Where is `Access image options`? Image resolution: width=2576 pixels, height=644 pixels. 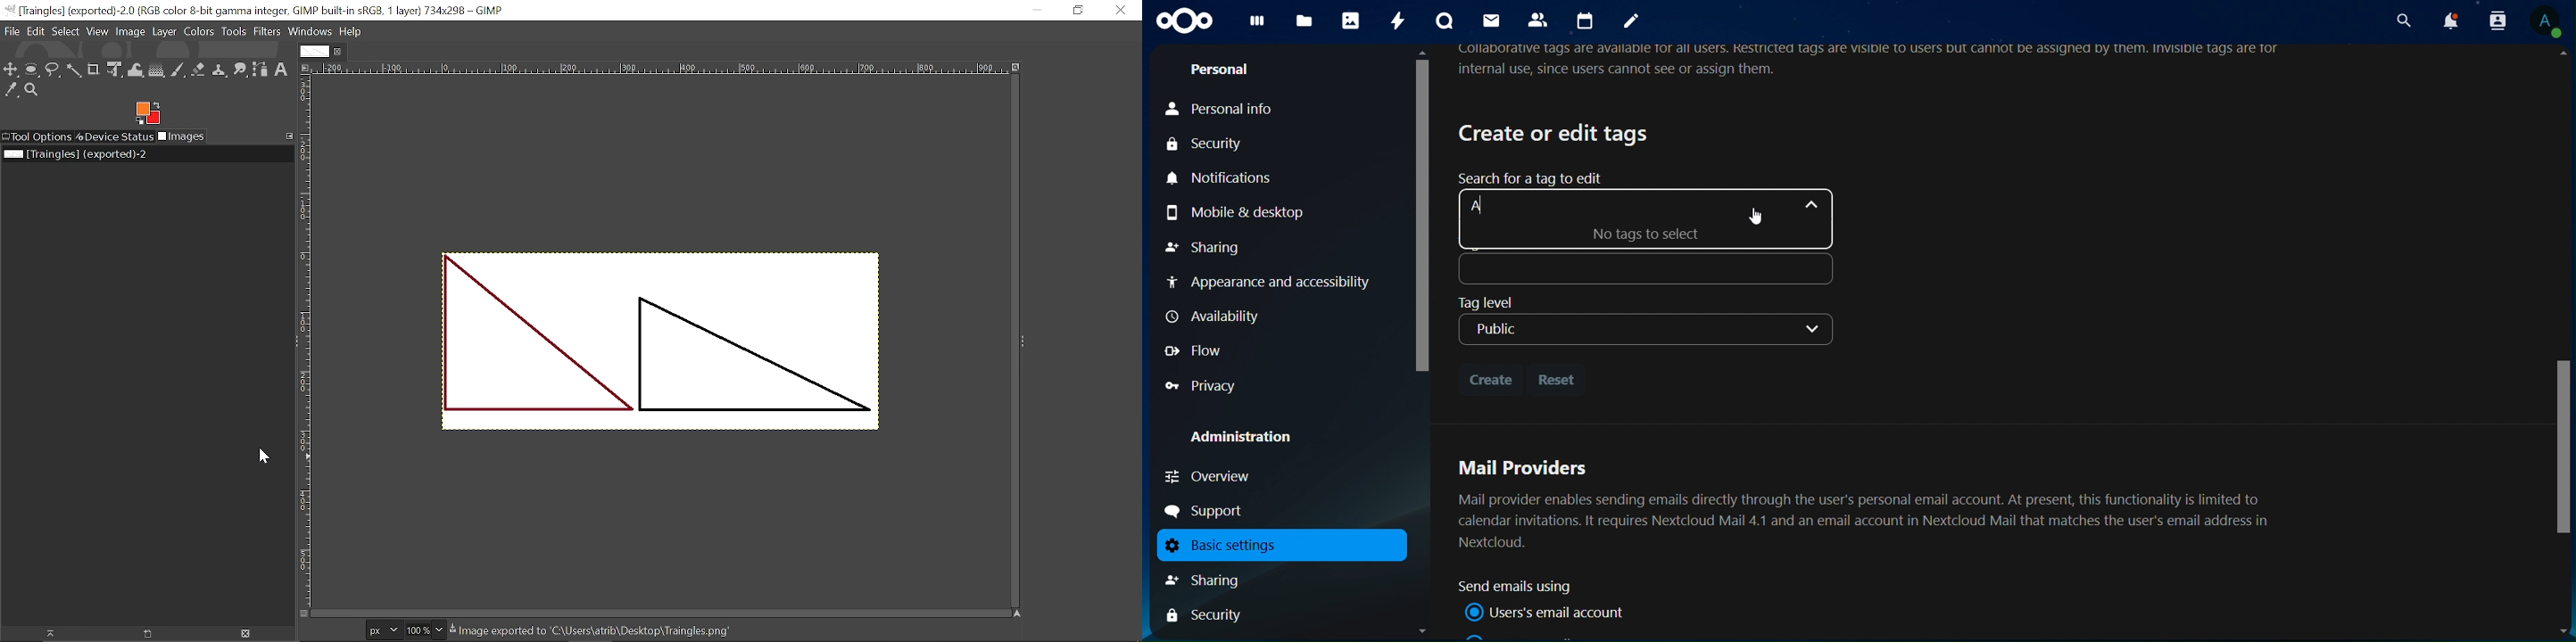
Access image options is located at coordinates (303, 67).